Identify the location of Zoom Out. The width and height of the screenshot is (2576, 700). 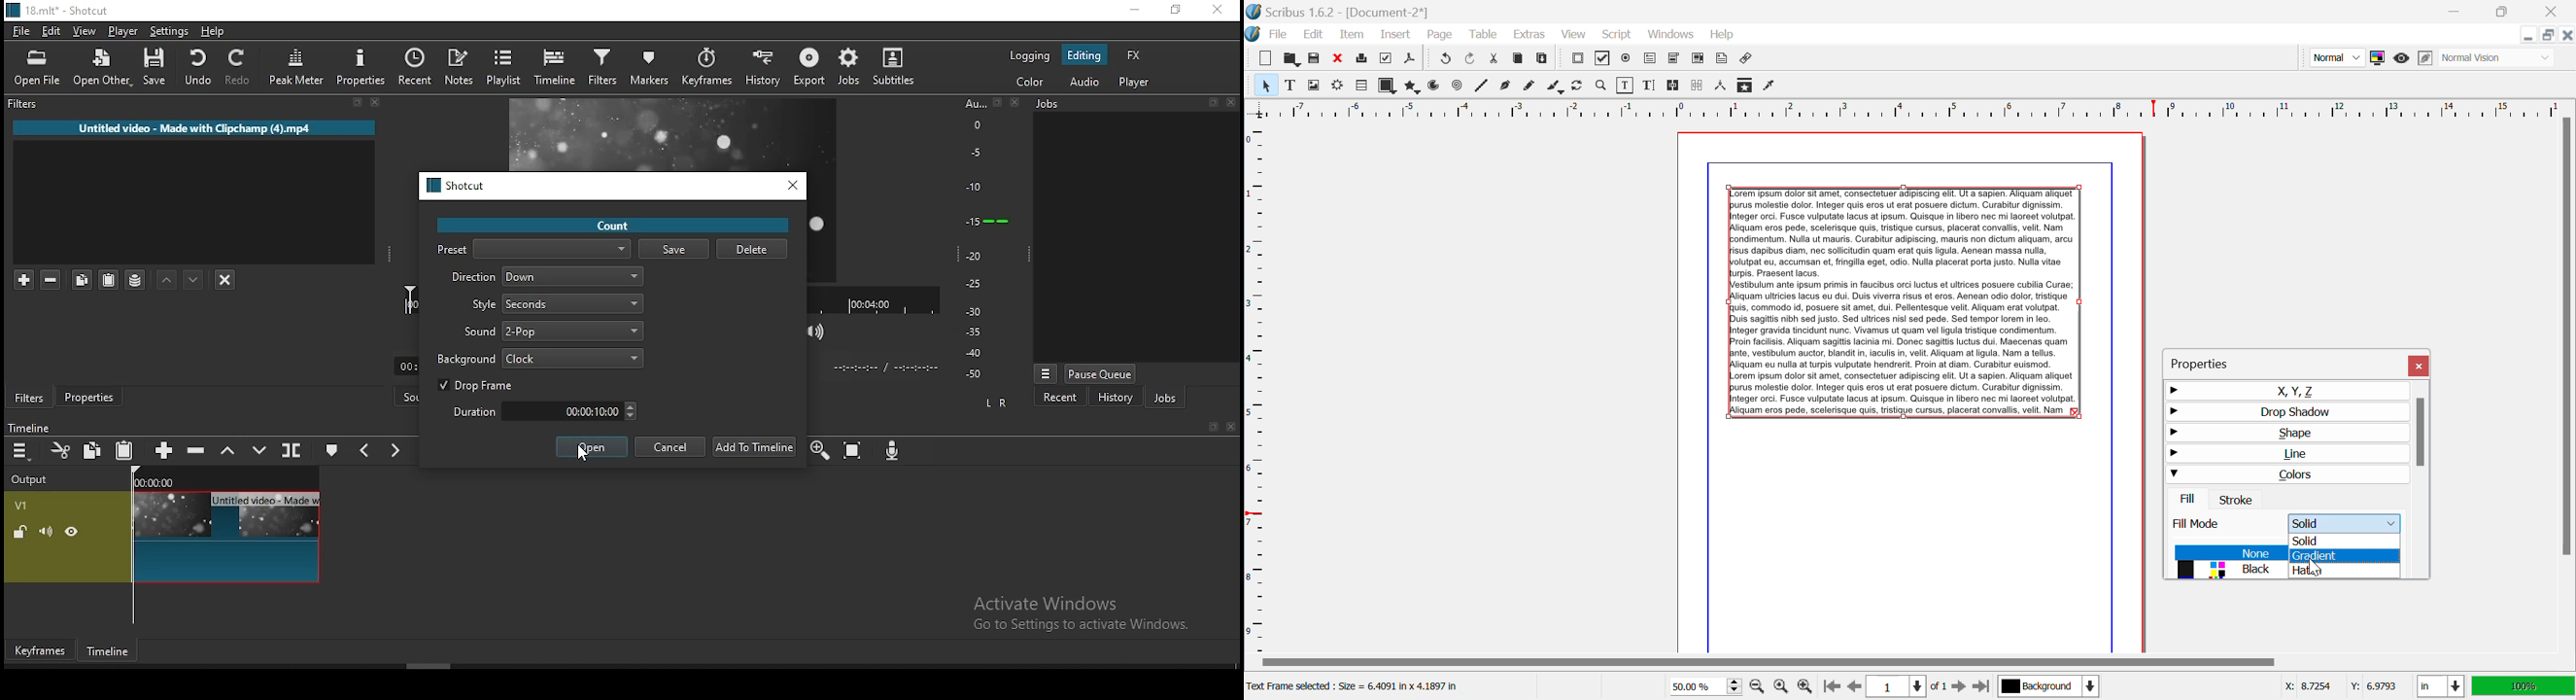
(1759, 685).